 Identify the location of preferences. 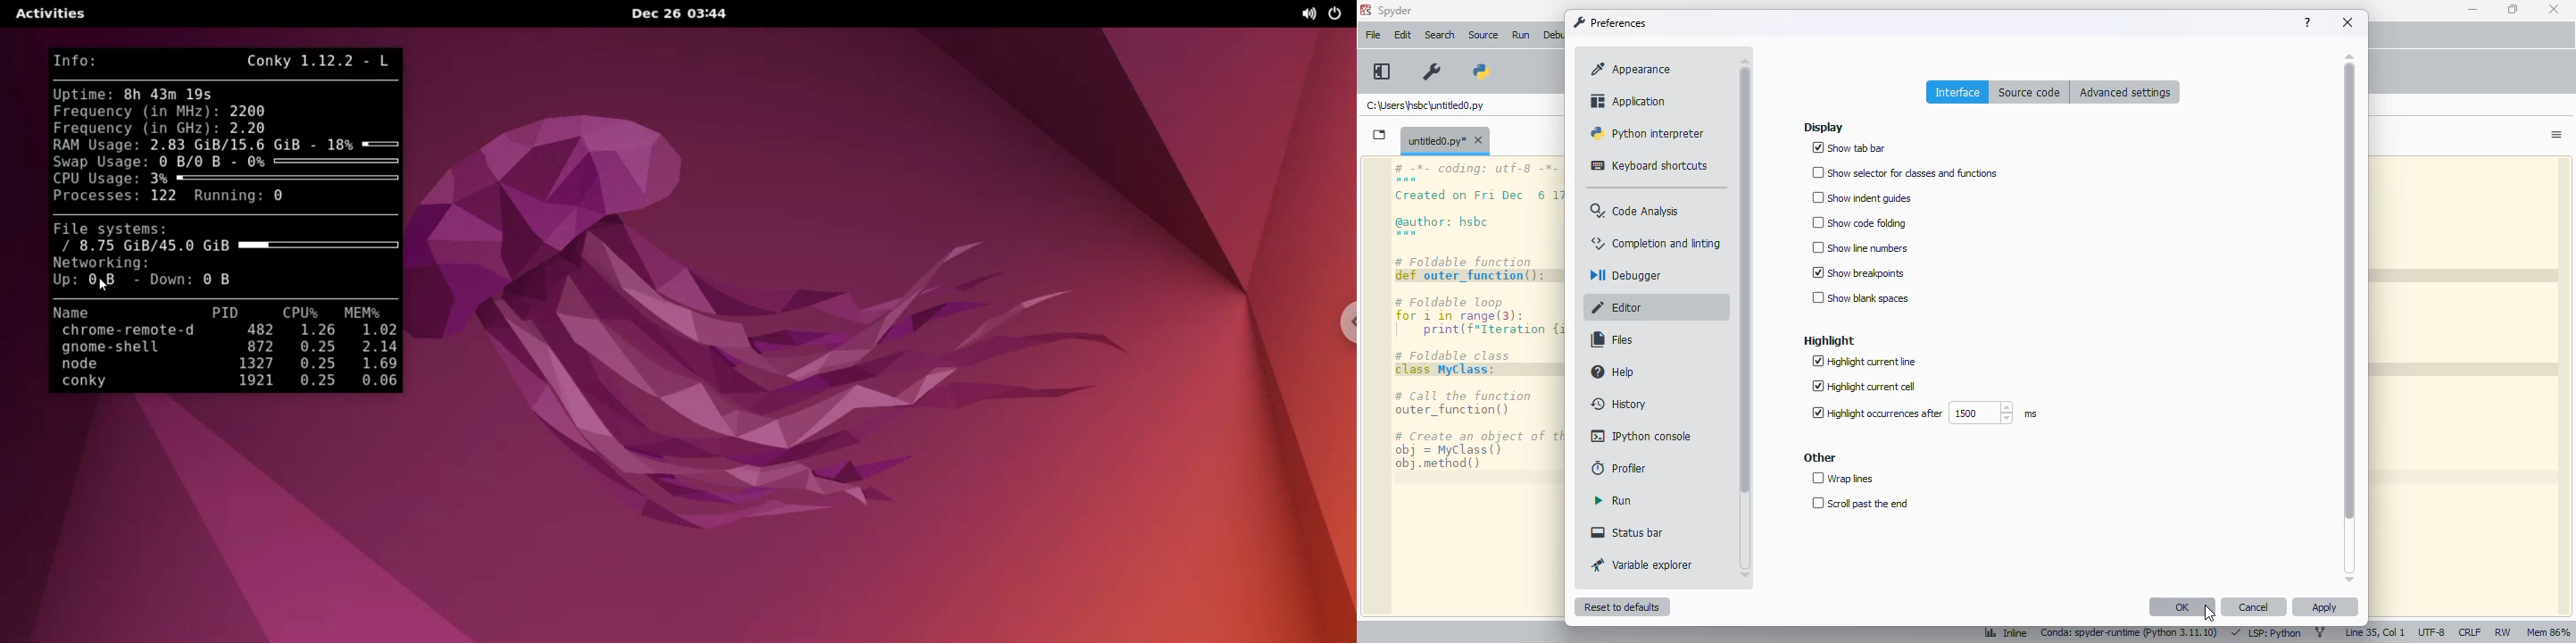
(1609, 22).